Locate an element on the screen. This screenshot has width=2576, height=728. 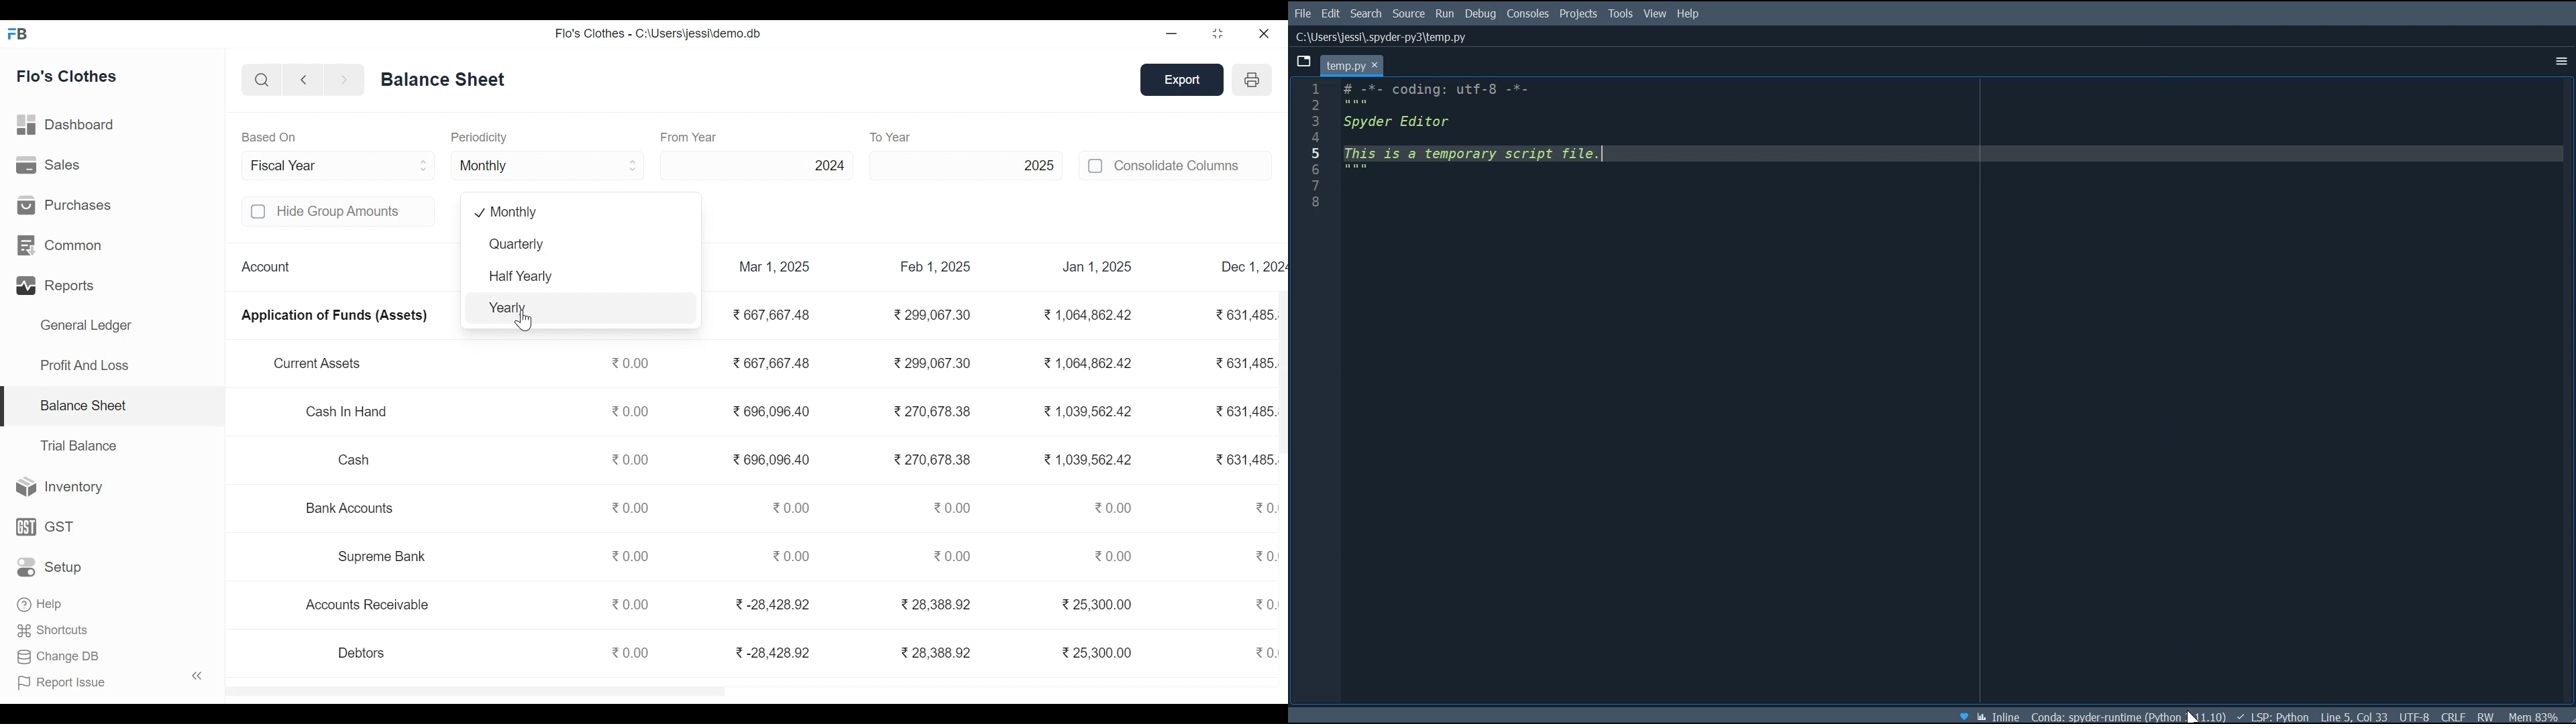
Flo's Clothes - C:\Users\jessi\demo.db is located at coordinates (657, 34).